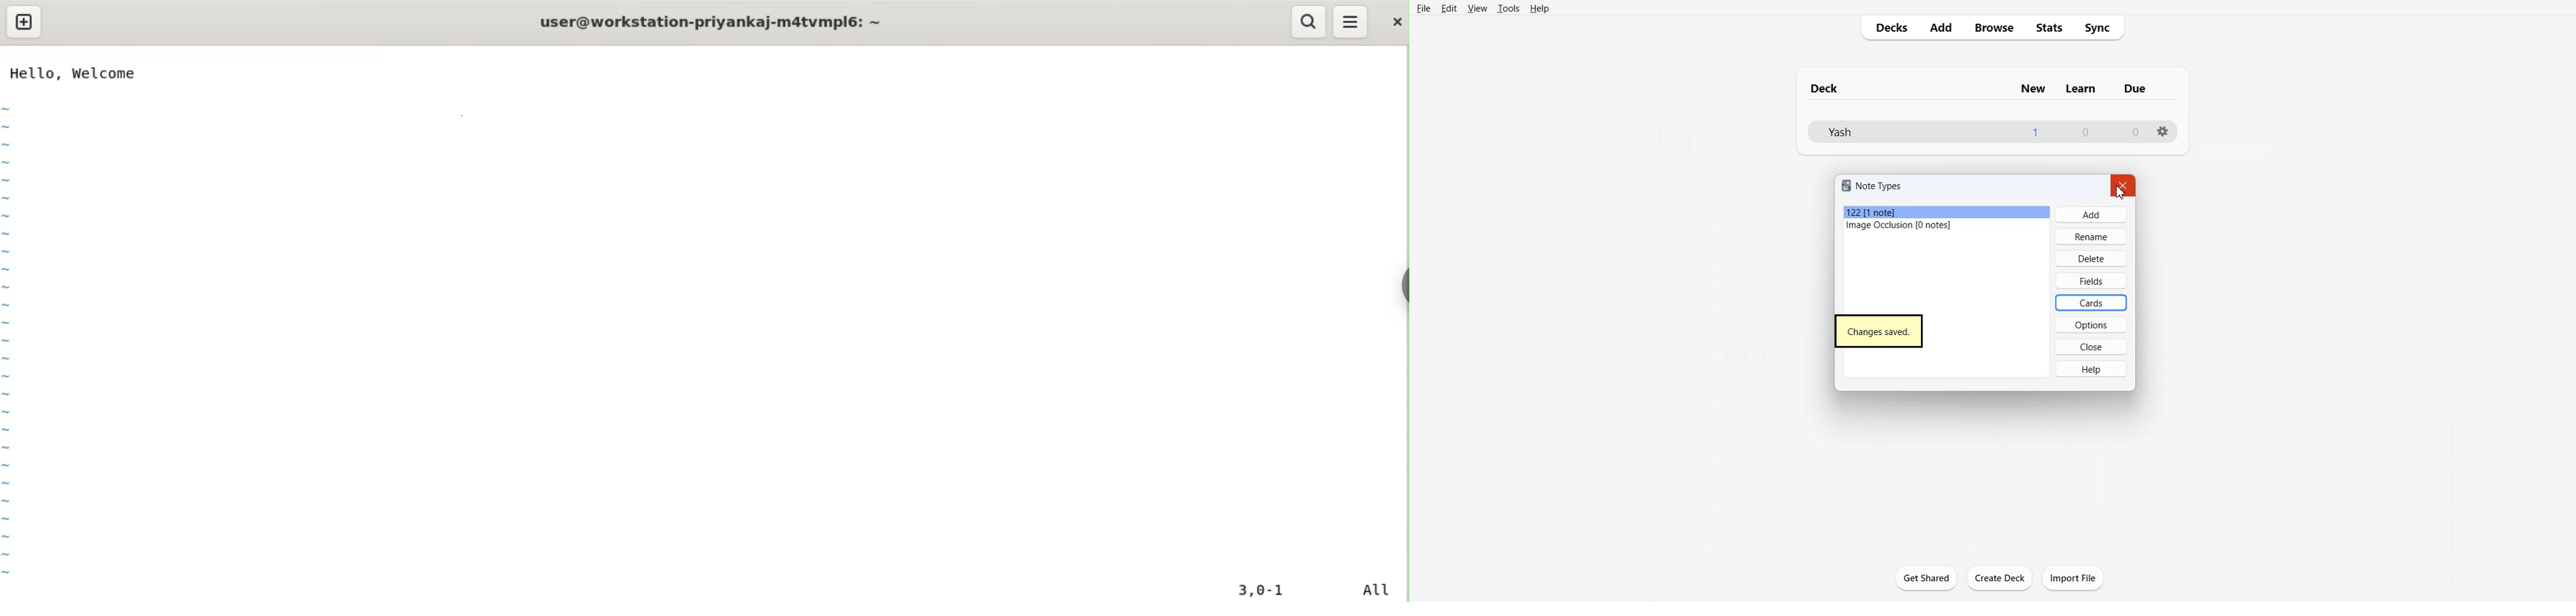 Image resolution: width=2576 pixels, height=616 pixels. Describe the element at coordinates (1840, 131) in the screenshot. I see `Yash` at that location.